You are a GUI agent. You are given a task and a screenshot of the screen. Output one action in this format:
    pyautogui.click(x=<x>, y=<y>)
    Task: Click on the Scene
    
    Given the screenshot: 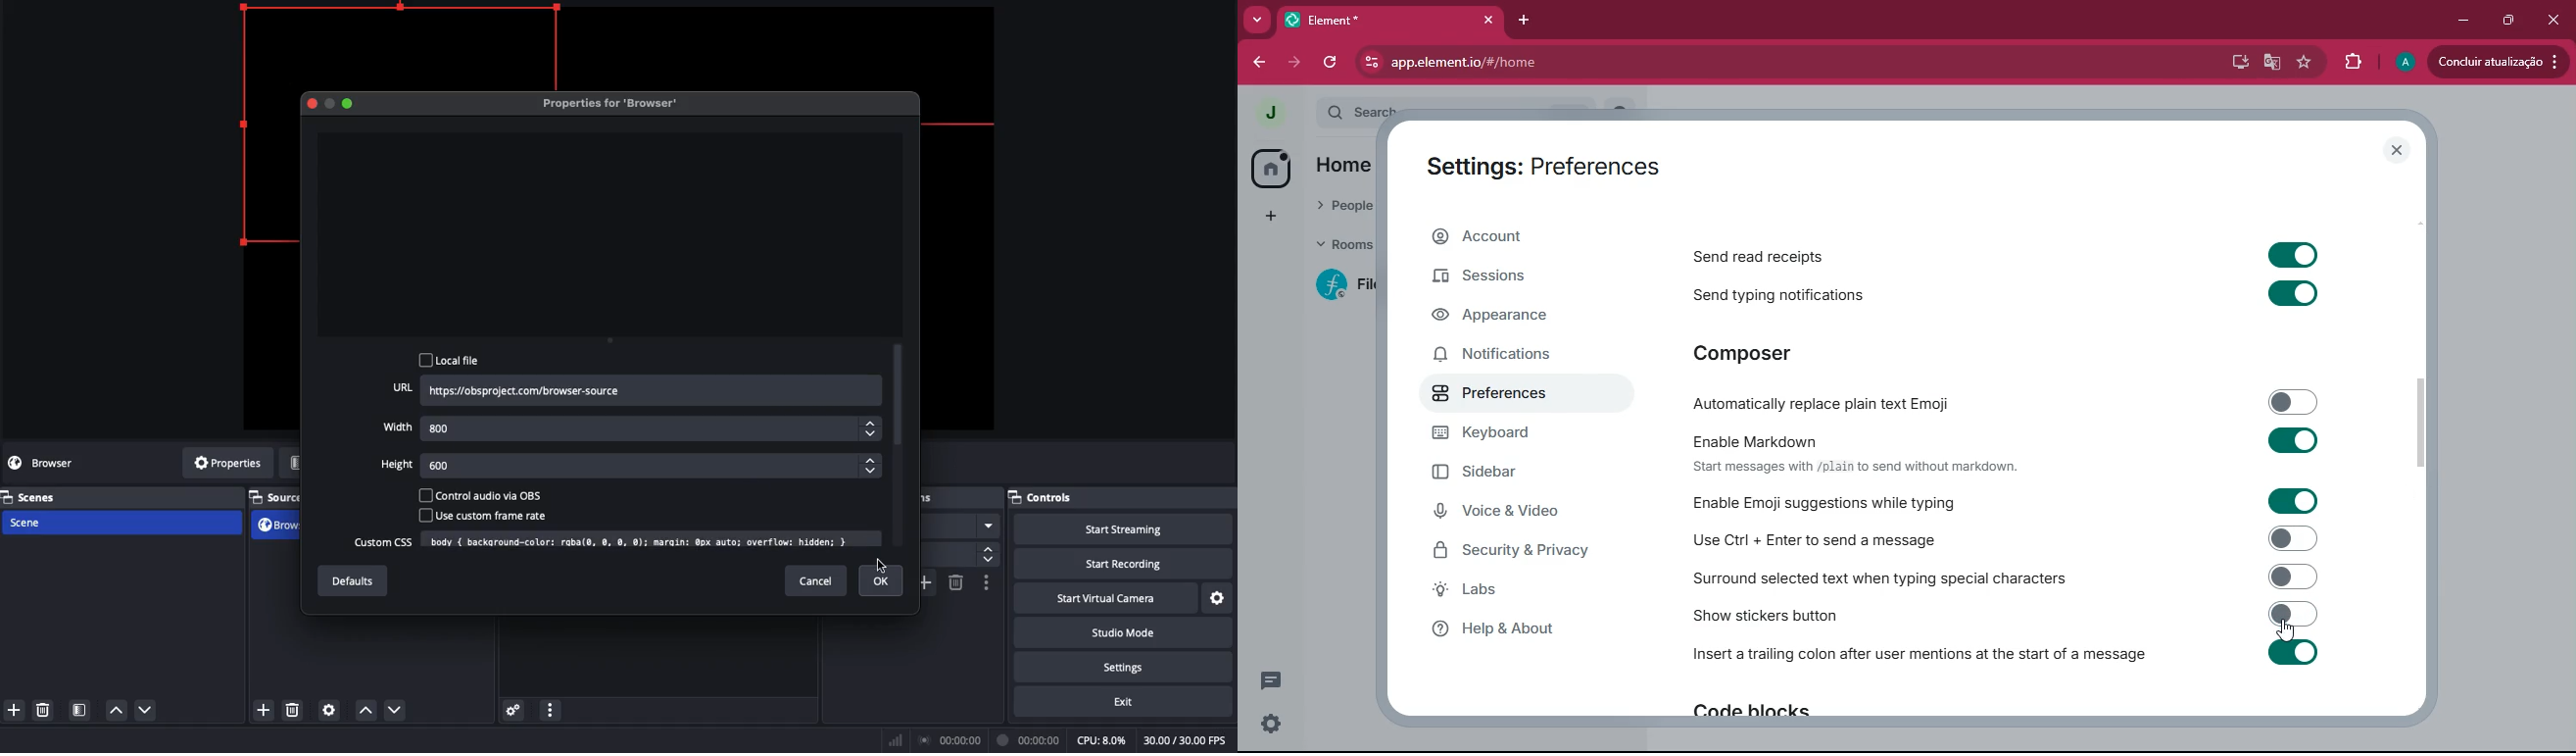 What is the action you would take?
    pyautogui.click(x=121, y=523)
    